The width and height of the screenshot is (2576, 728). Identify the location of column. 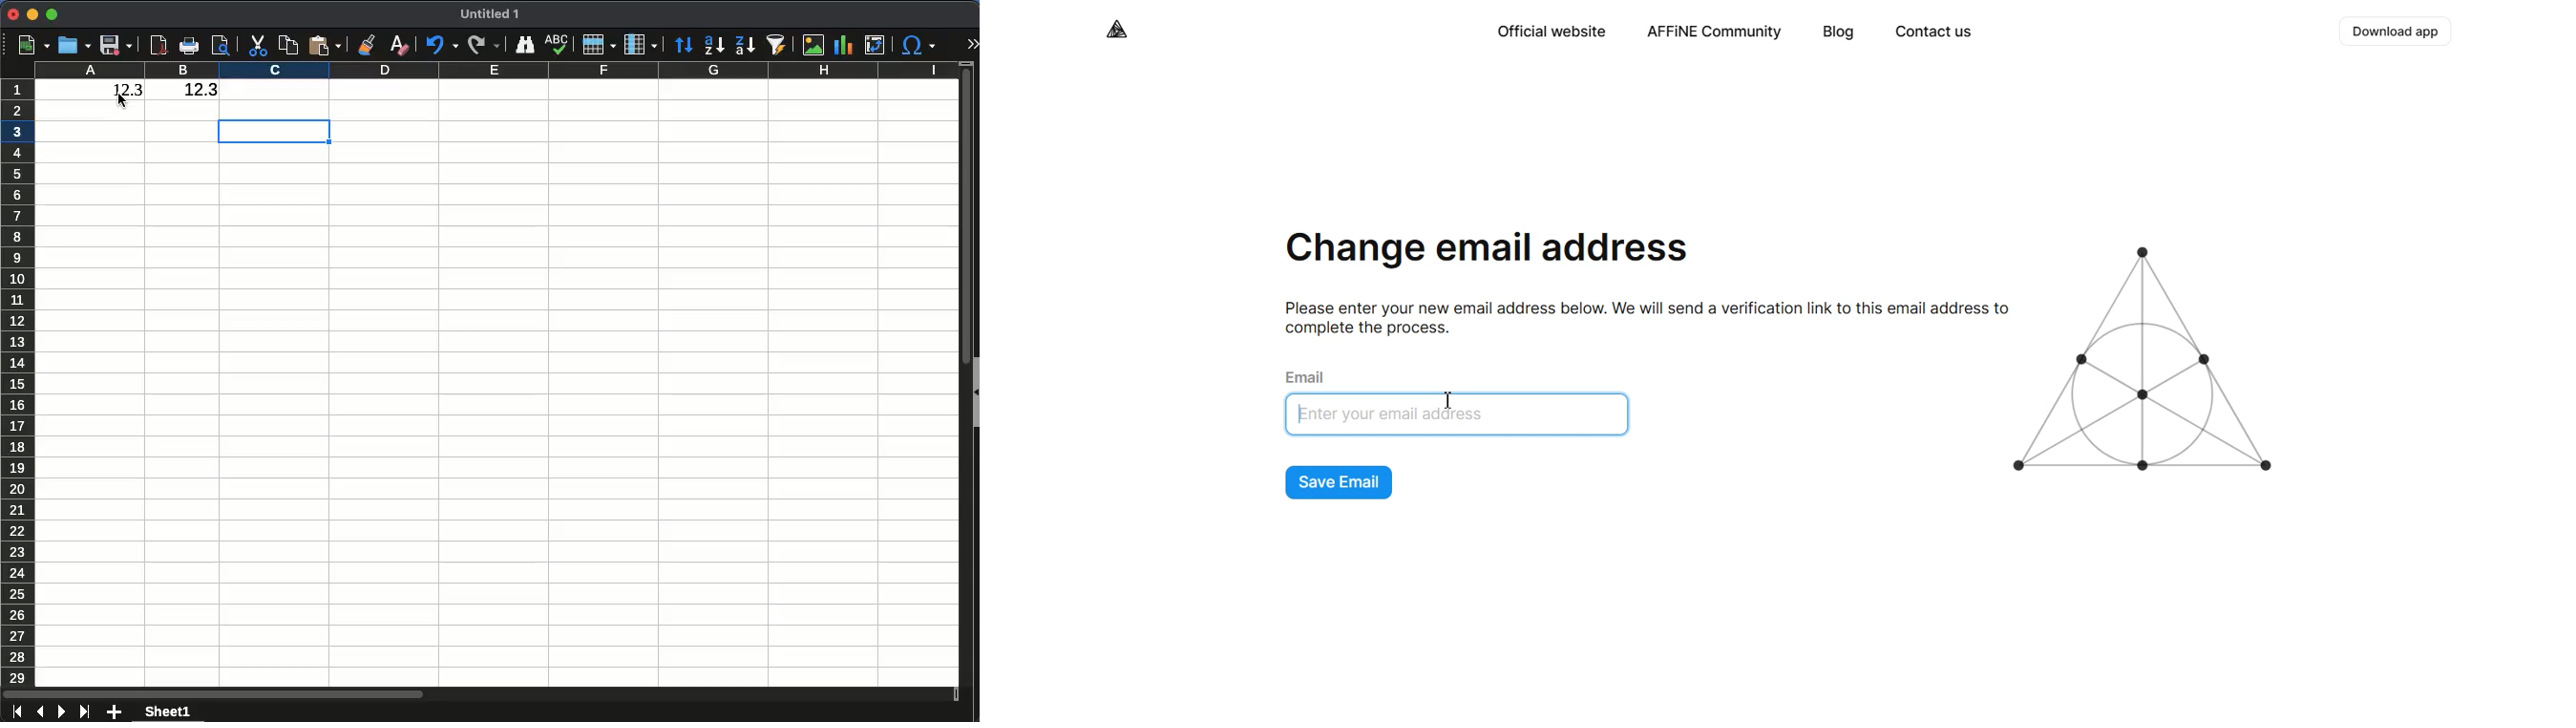
(640, 45).